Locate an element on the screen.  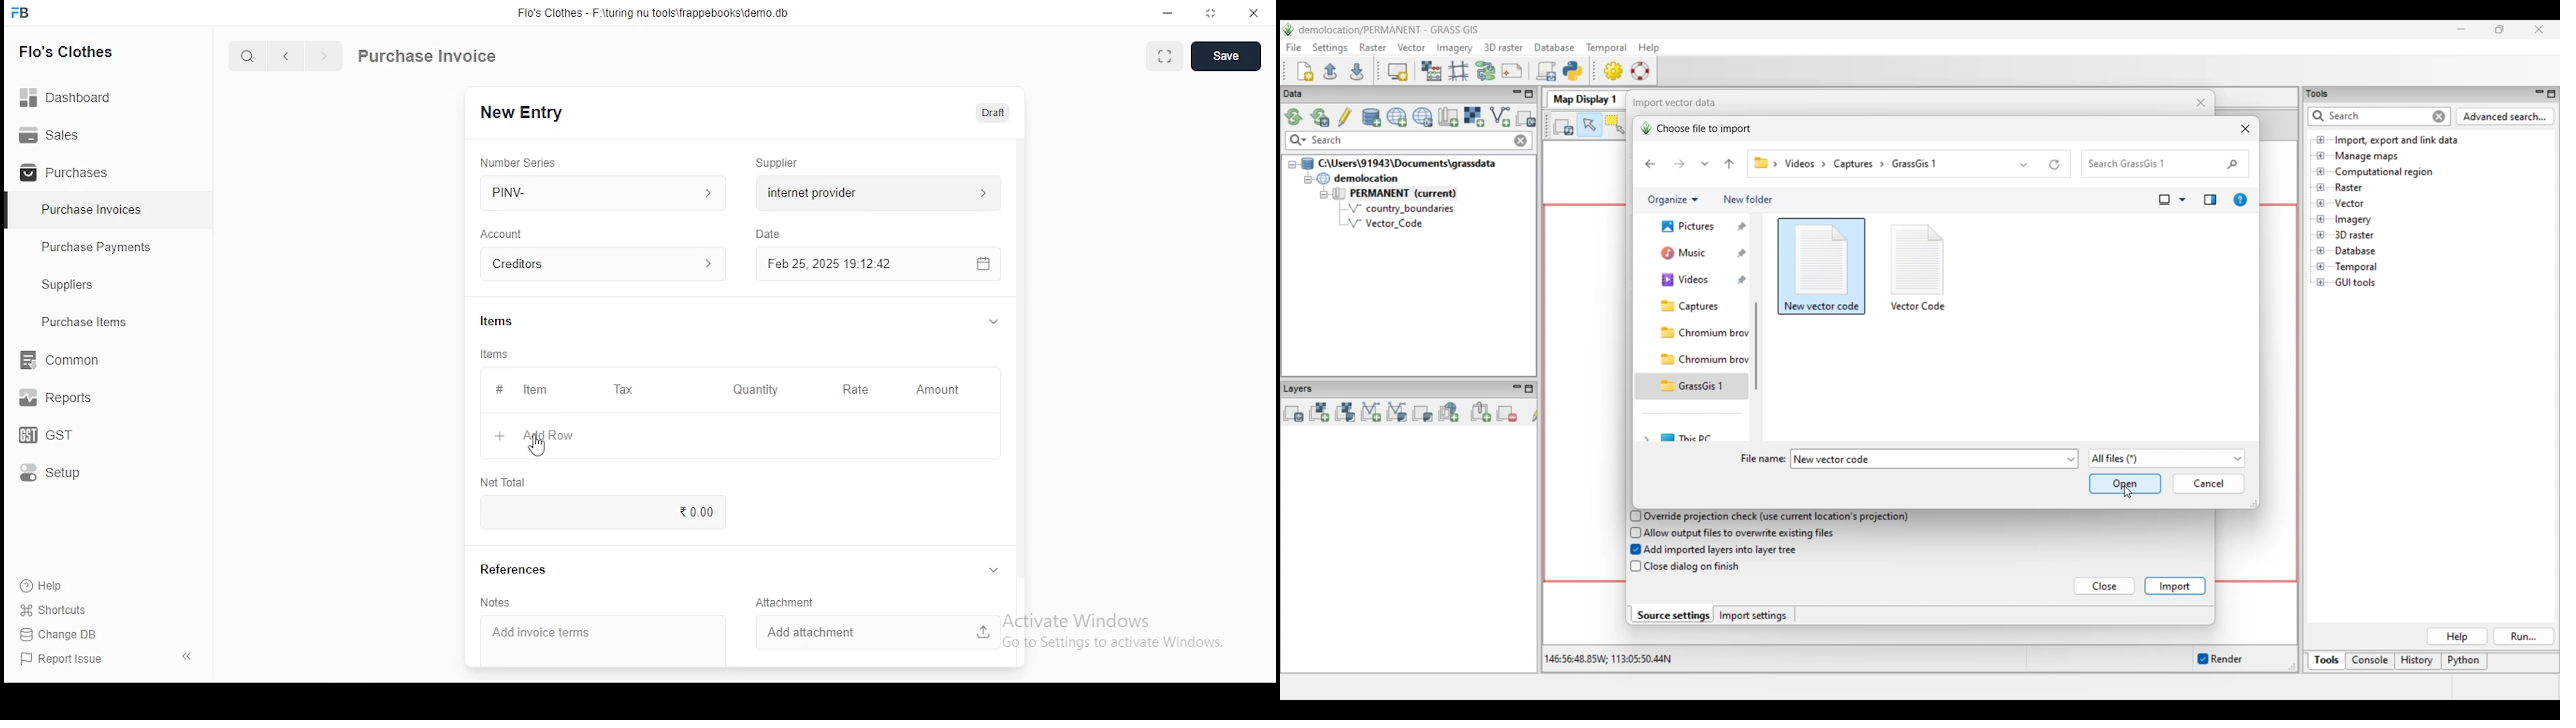
flo's clothes is located at coordinates (69, 51).